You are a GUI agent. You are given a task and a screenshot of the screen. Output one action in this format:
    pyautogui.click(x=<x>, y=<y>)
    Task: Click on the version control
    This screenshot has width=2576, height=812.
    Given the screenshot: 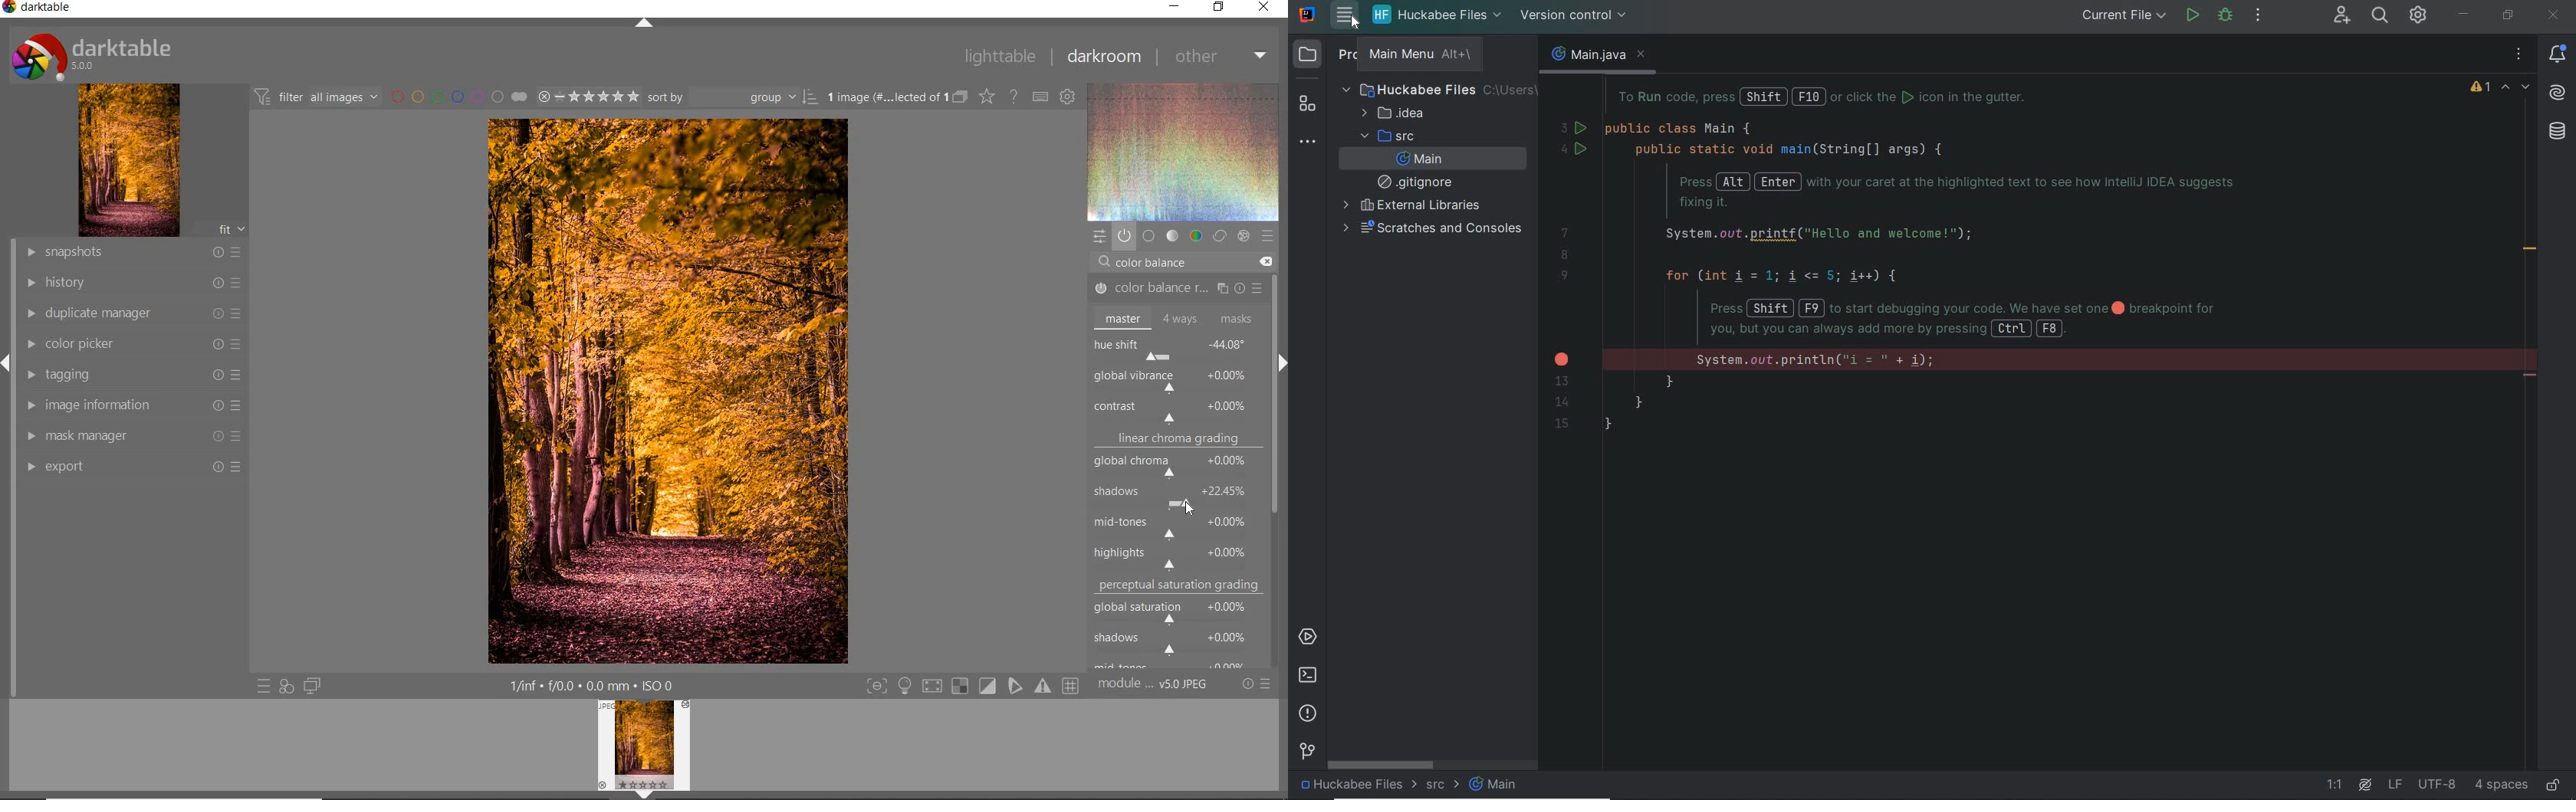 What is the action you would take?
    pyautogui.click(x=1307, y=752)
    